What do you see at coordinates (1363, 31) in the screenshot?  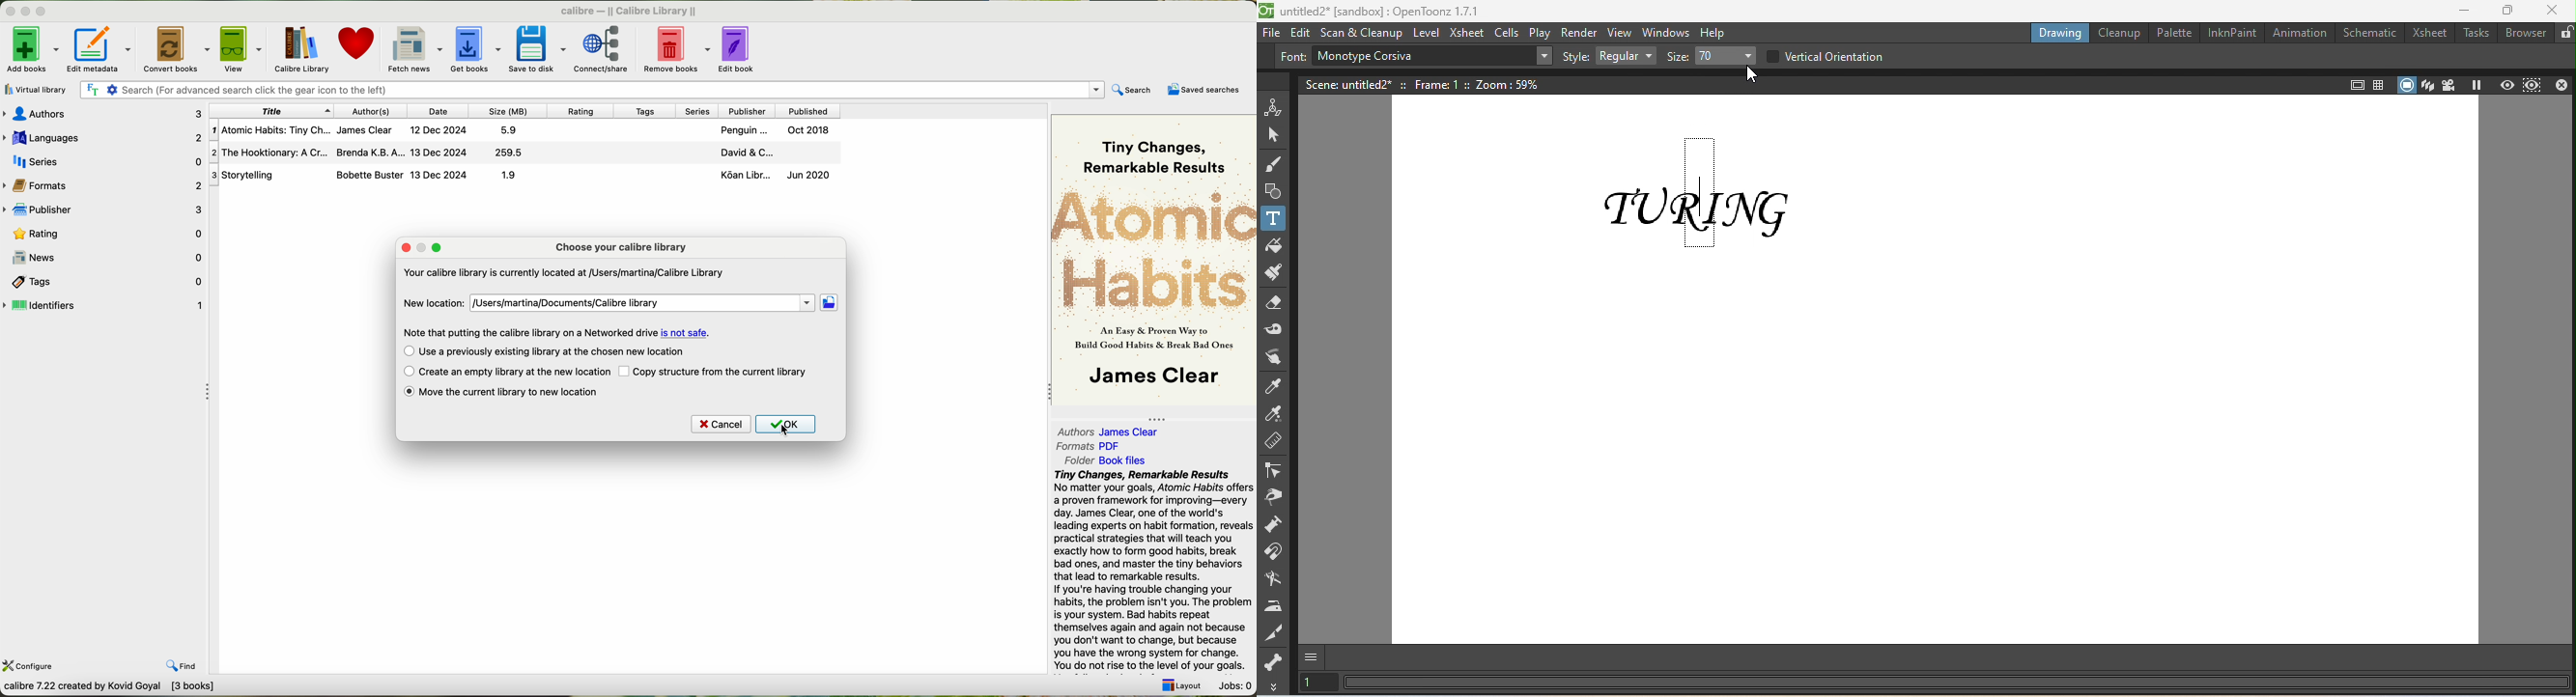 I see `Scan & Cleanup` at bounding box center [1363, 31].